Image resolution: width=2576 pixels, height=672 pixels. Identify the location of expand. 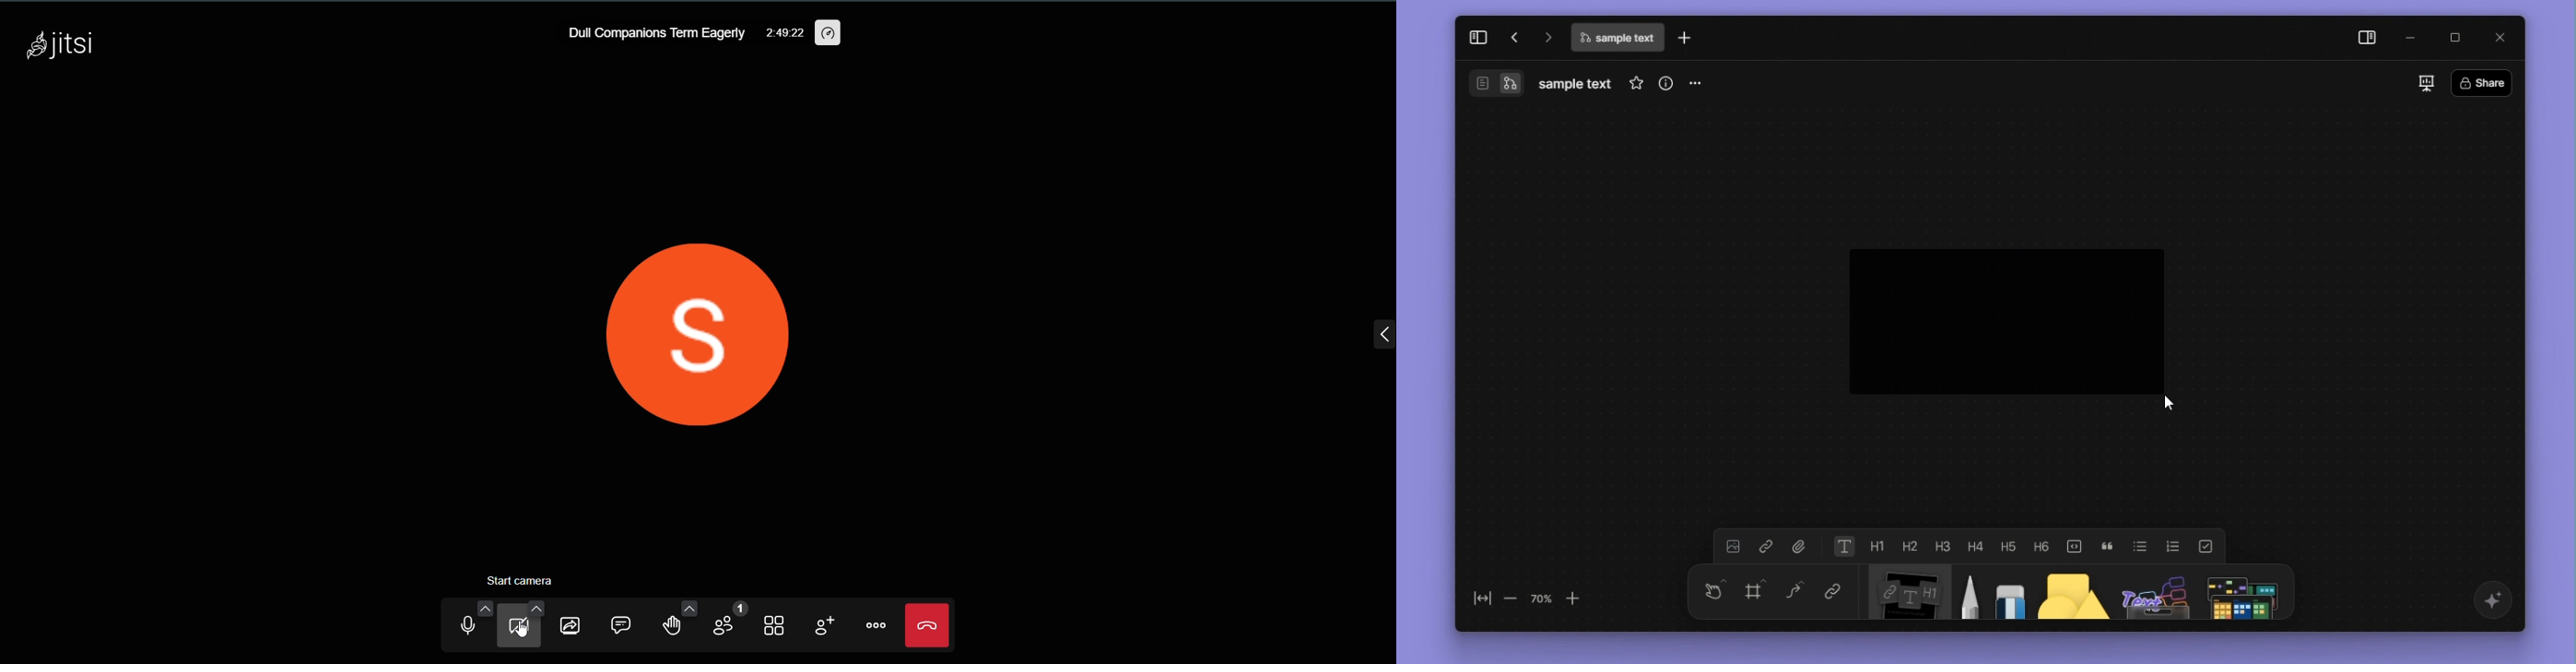
(1375, 333).